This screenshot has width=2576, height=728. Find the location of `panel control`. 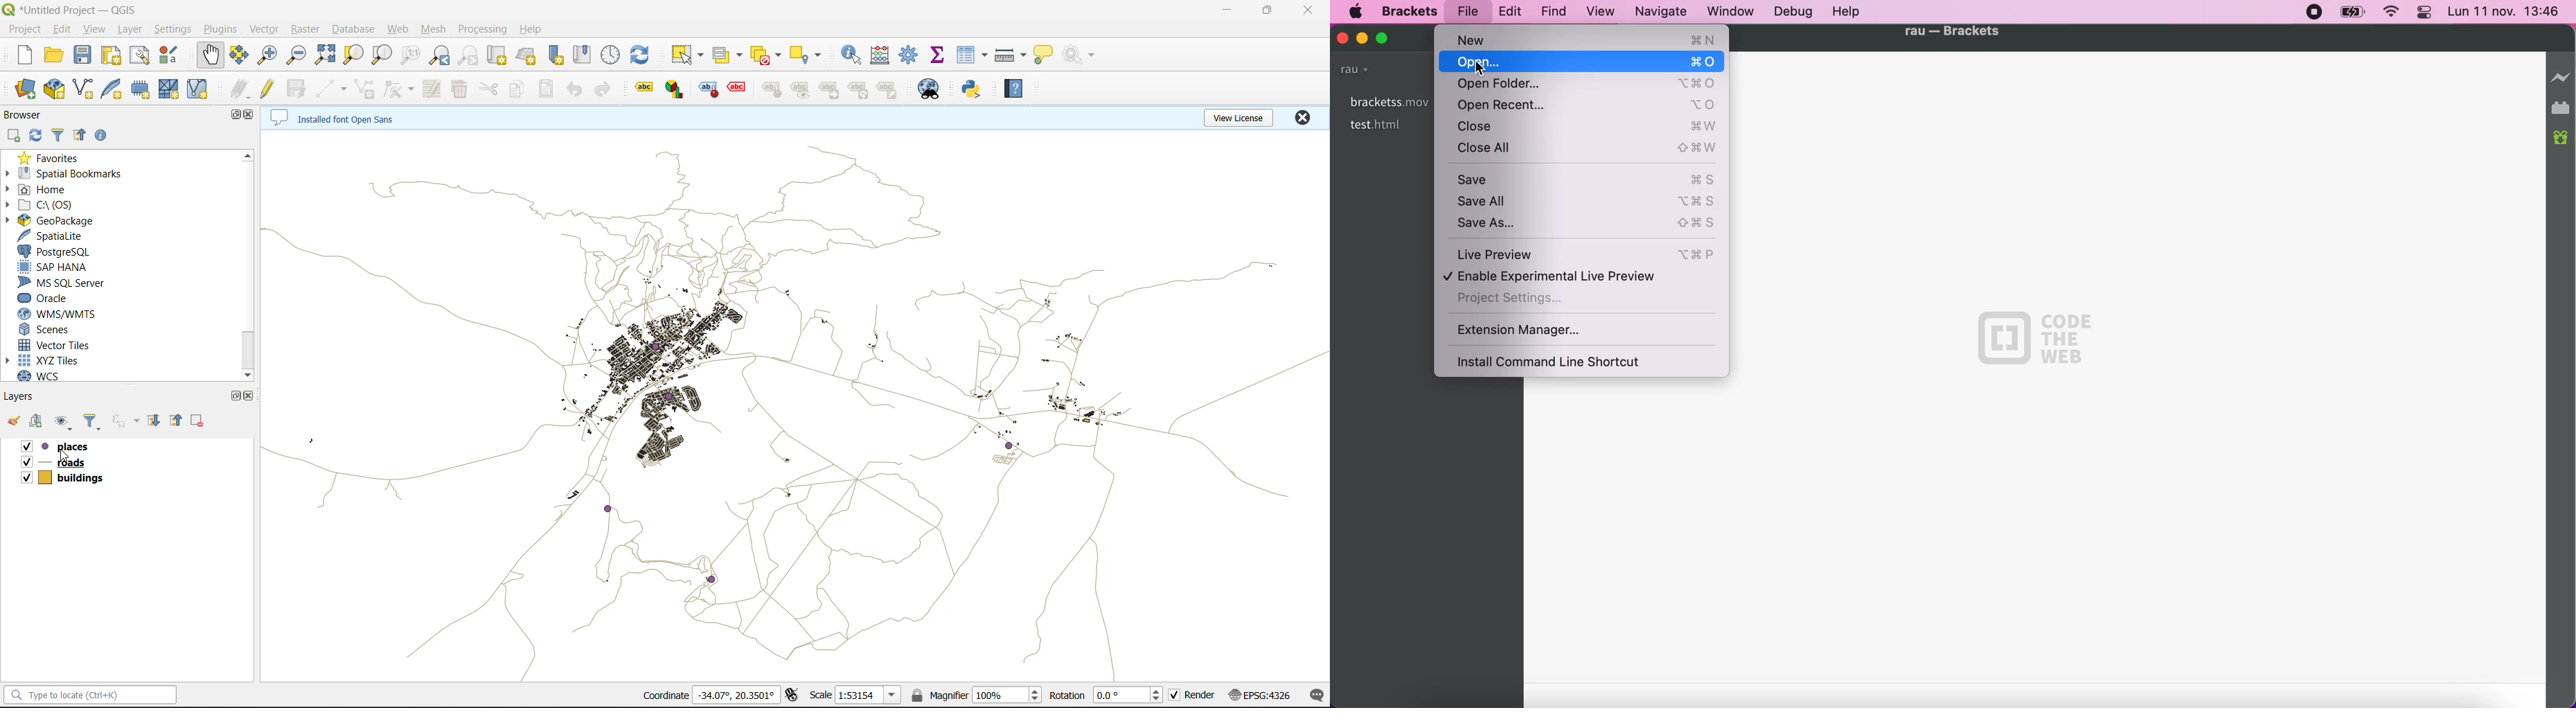

panel control is located at coordinates (2423, 12).